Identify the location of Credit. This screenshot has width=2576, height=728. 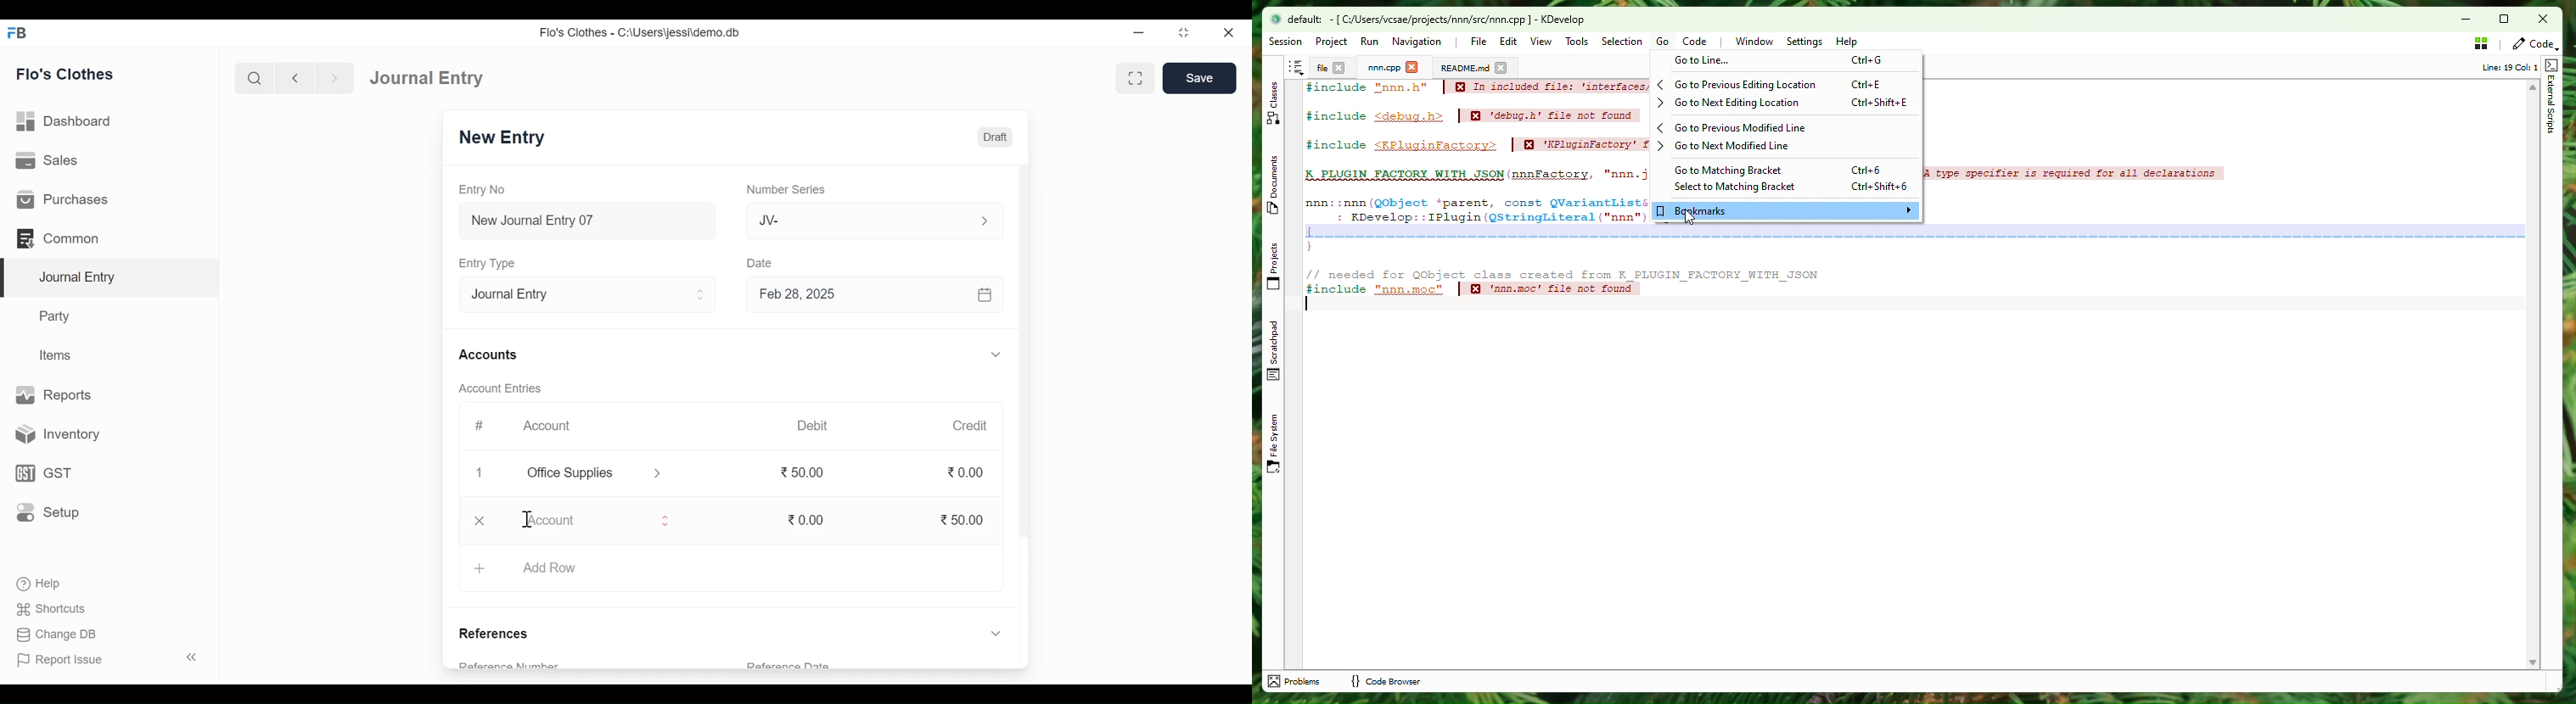
(971, 426).